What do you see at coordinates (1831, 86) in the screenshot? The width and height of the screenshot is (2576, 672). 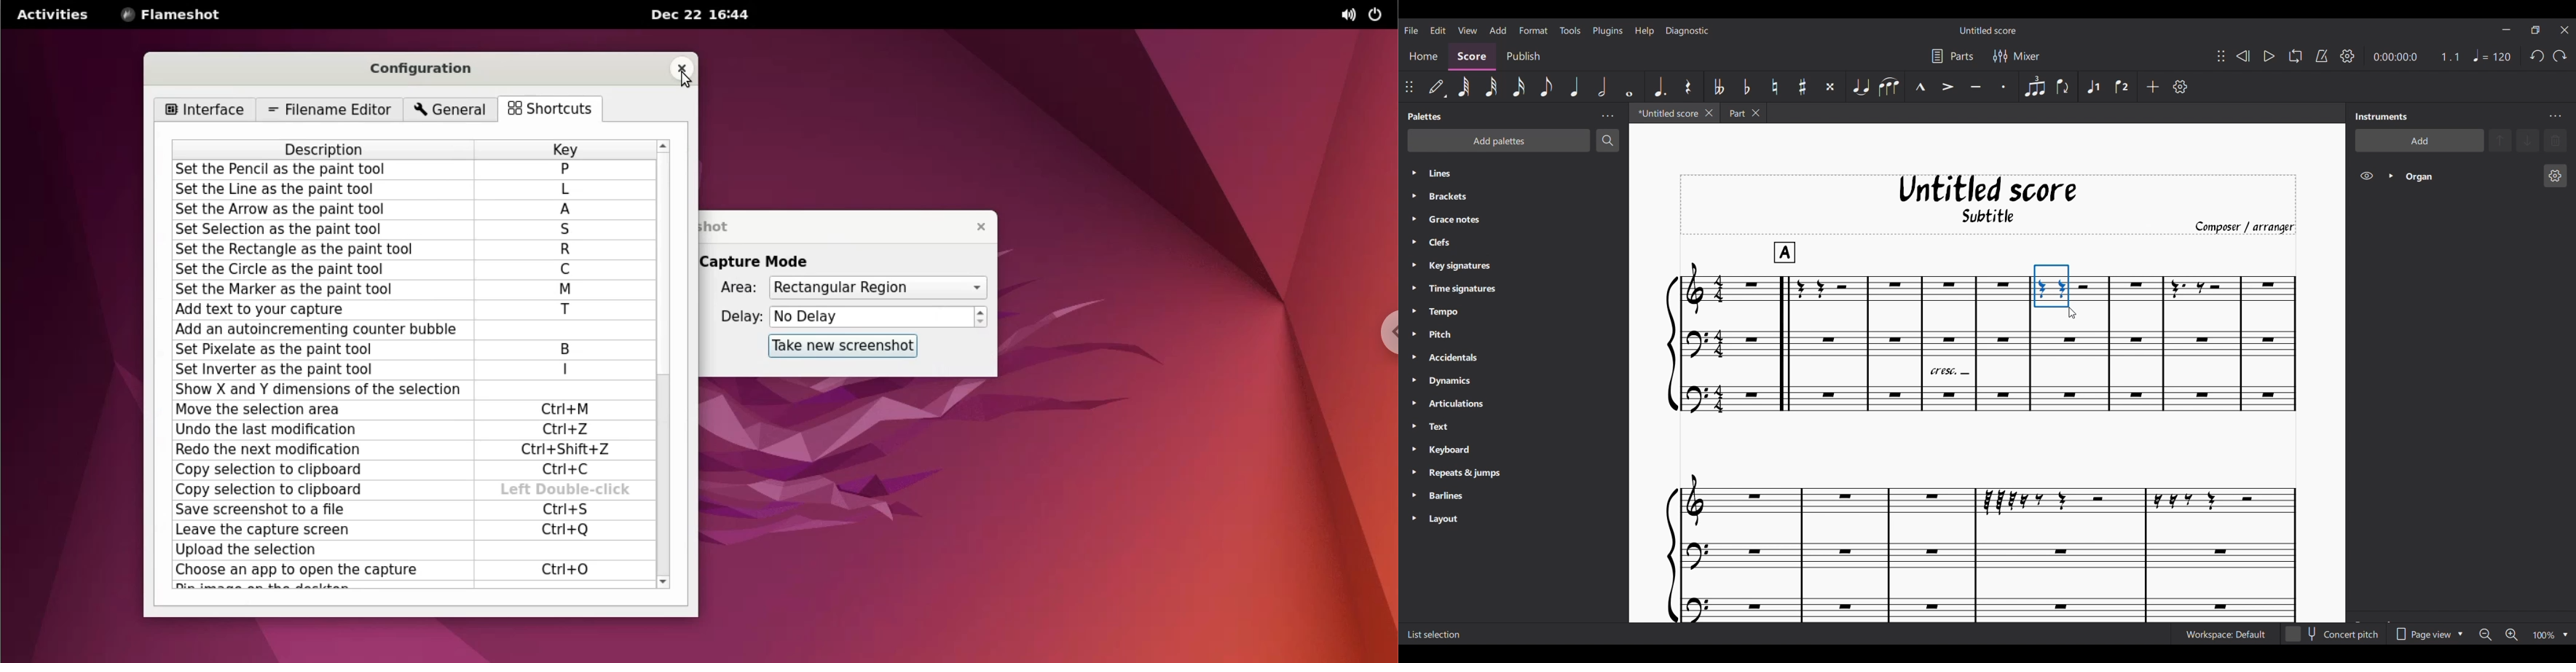 I see `Toggle double sharp` at bounding box center [1831, 86].